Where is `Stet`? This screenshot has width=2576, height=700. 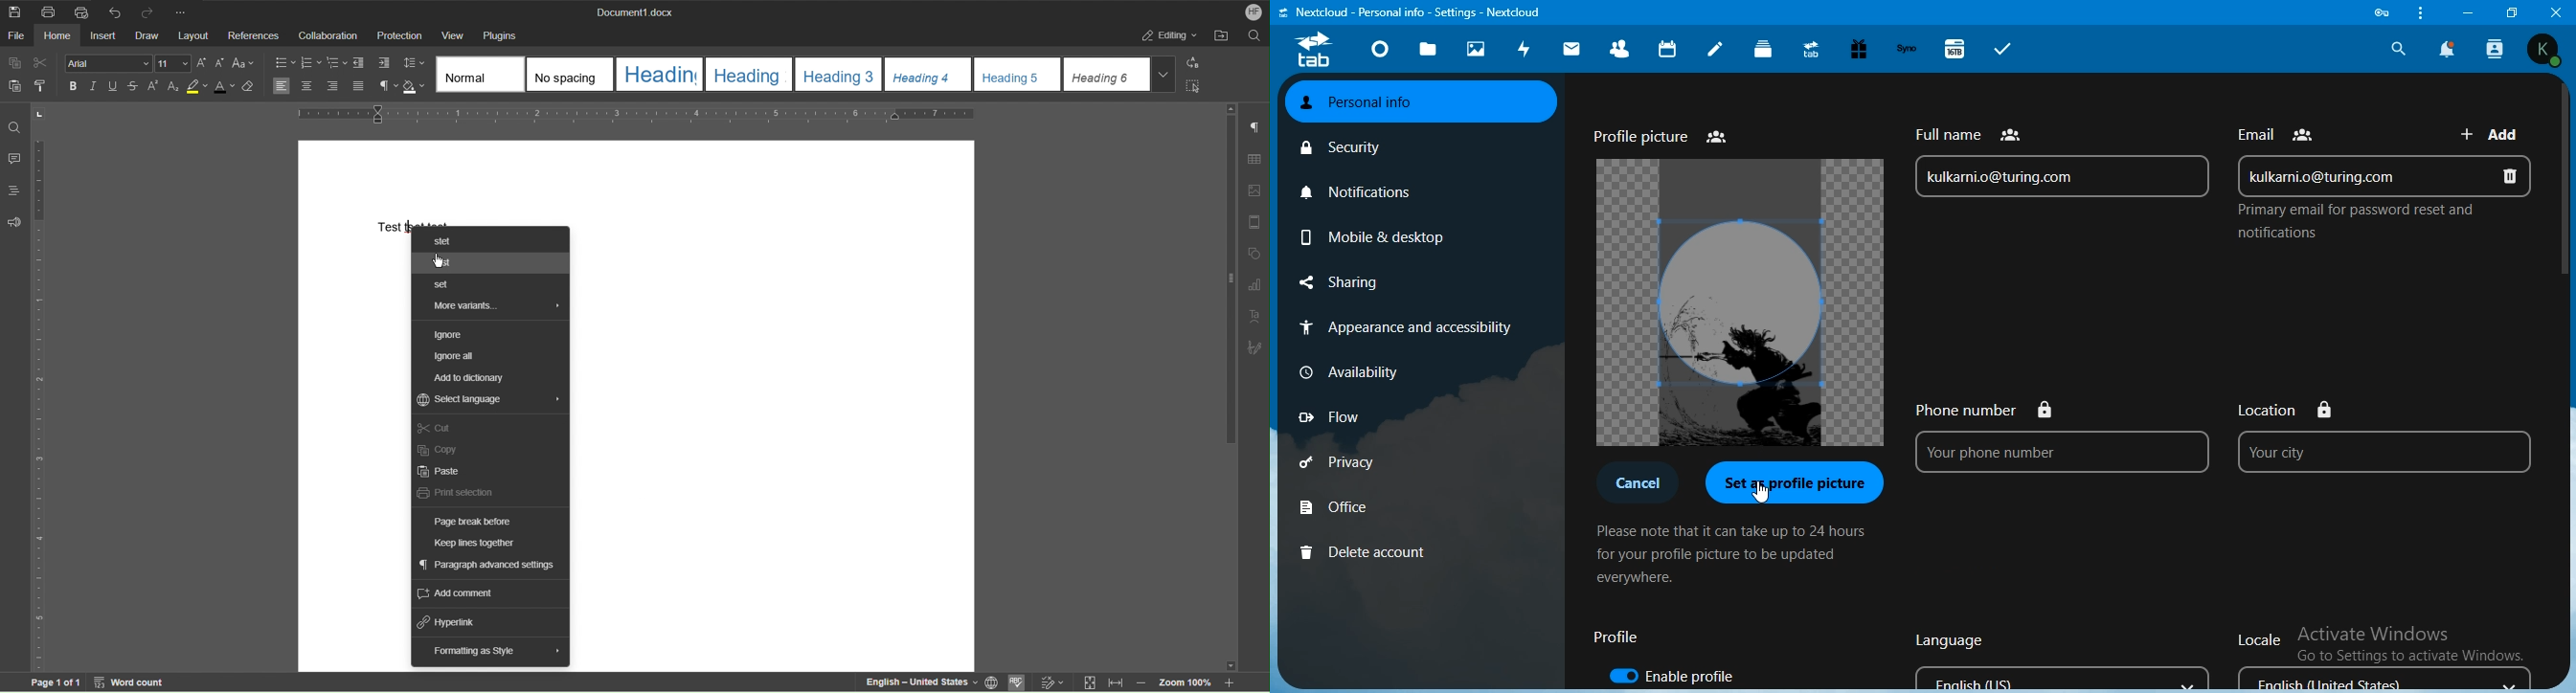 Stet is located at coordinates (442, 238).